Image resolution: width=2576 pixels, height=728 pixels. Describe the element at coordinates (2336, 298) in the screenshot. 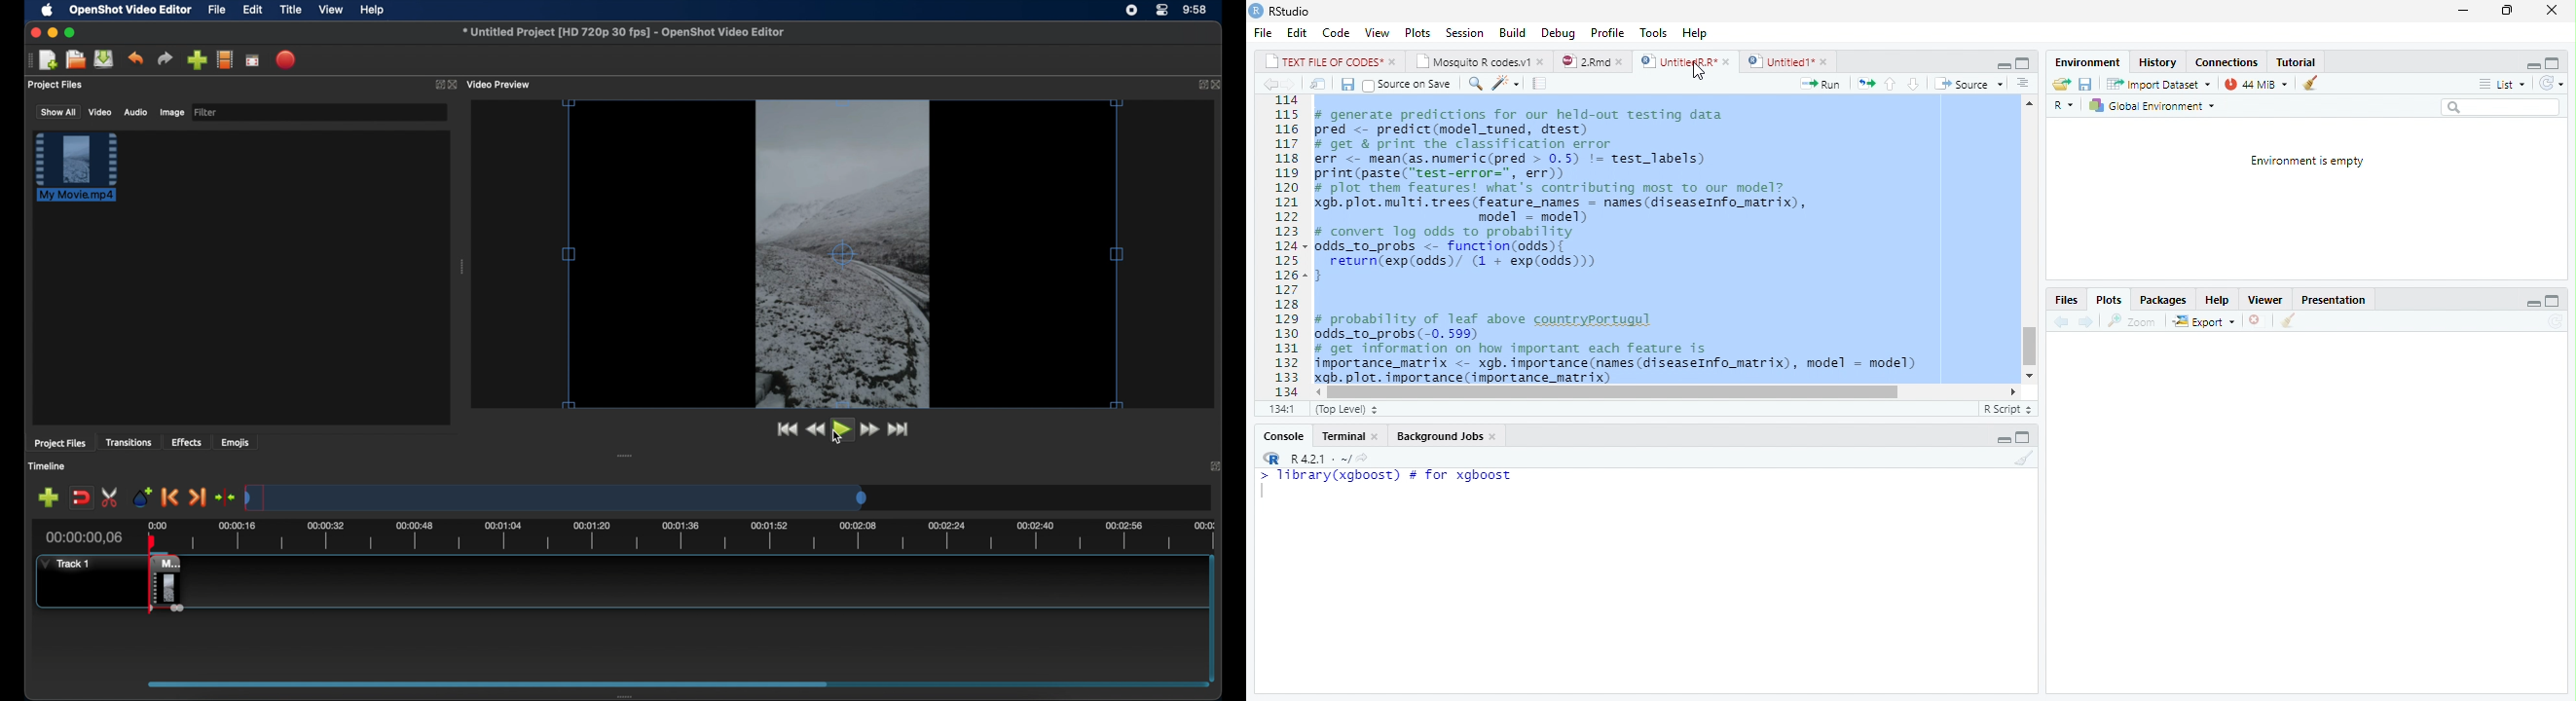

I see `Presentation` at that location.